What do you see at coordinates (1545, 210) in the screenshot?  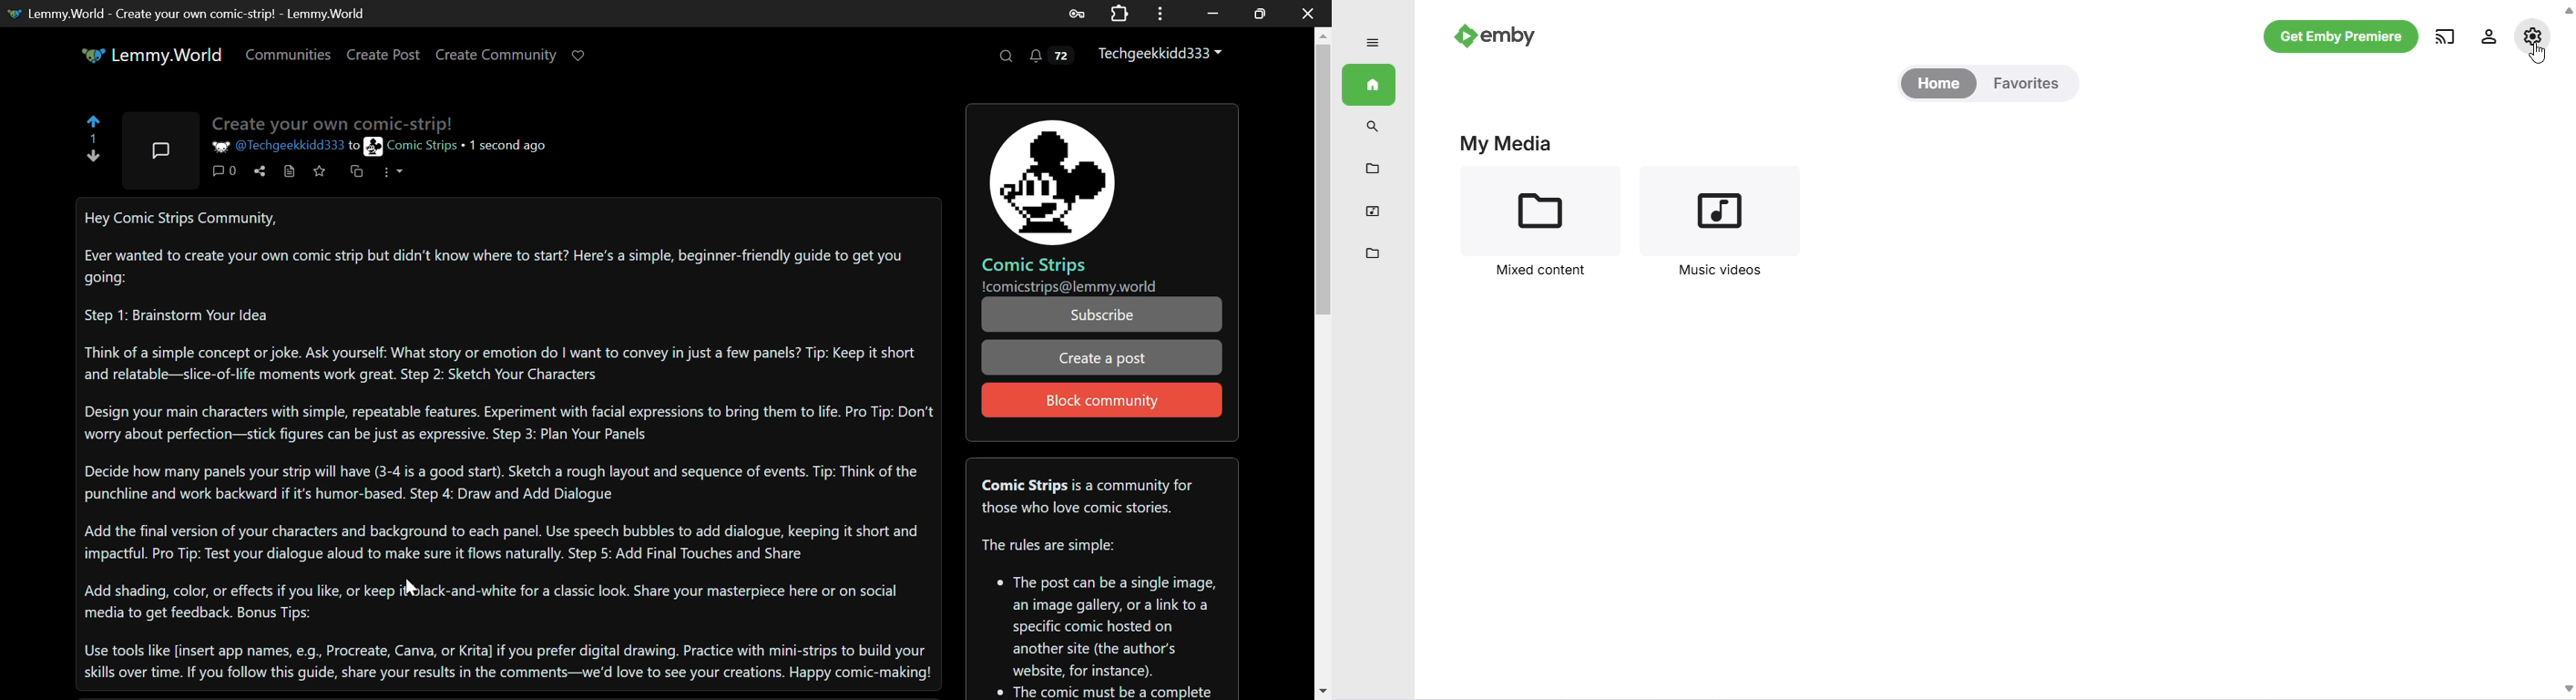 I see `mixed content` at bounding box center [1545, 210].